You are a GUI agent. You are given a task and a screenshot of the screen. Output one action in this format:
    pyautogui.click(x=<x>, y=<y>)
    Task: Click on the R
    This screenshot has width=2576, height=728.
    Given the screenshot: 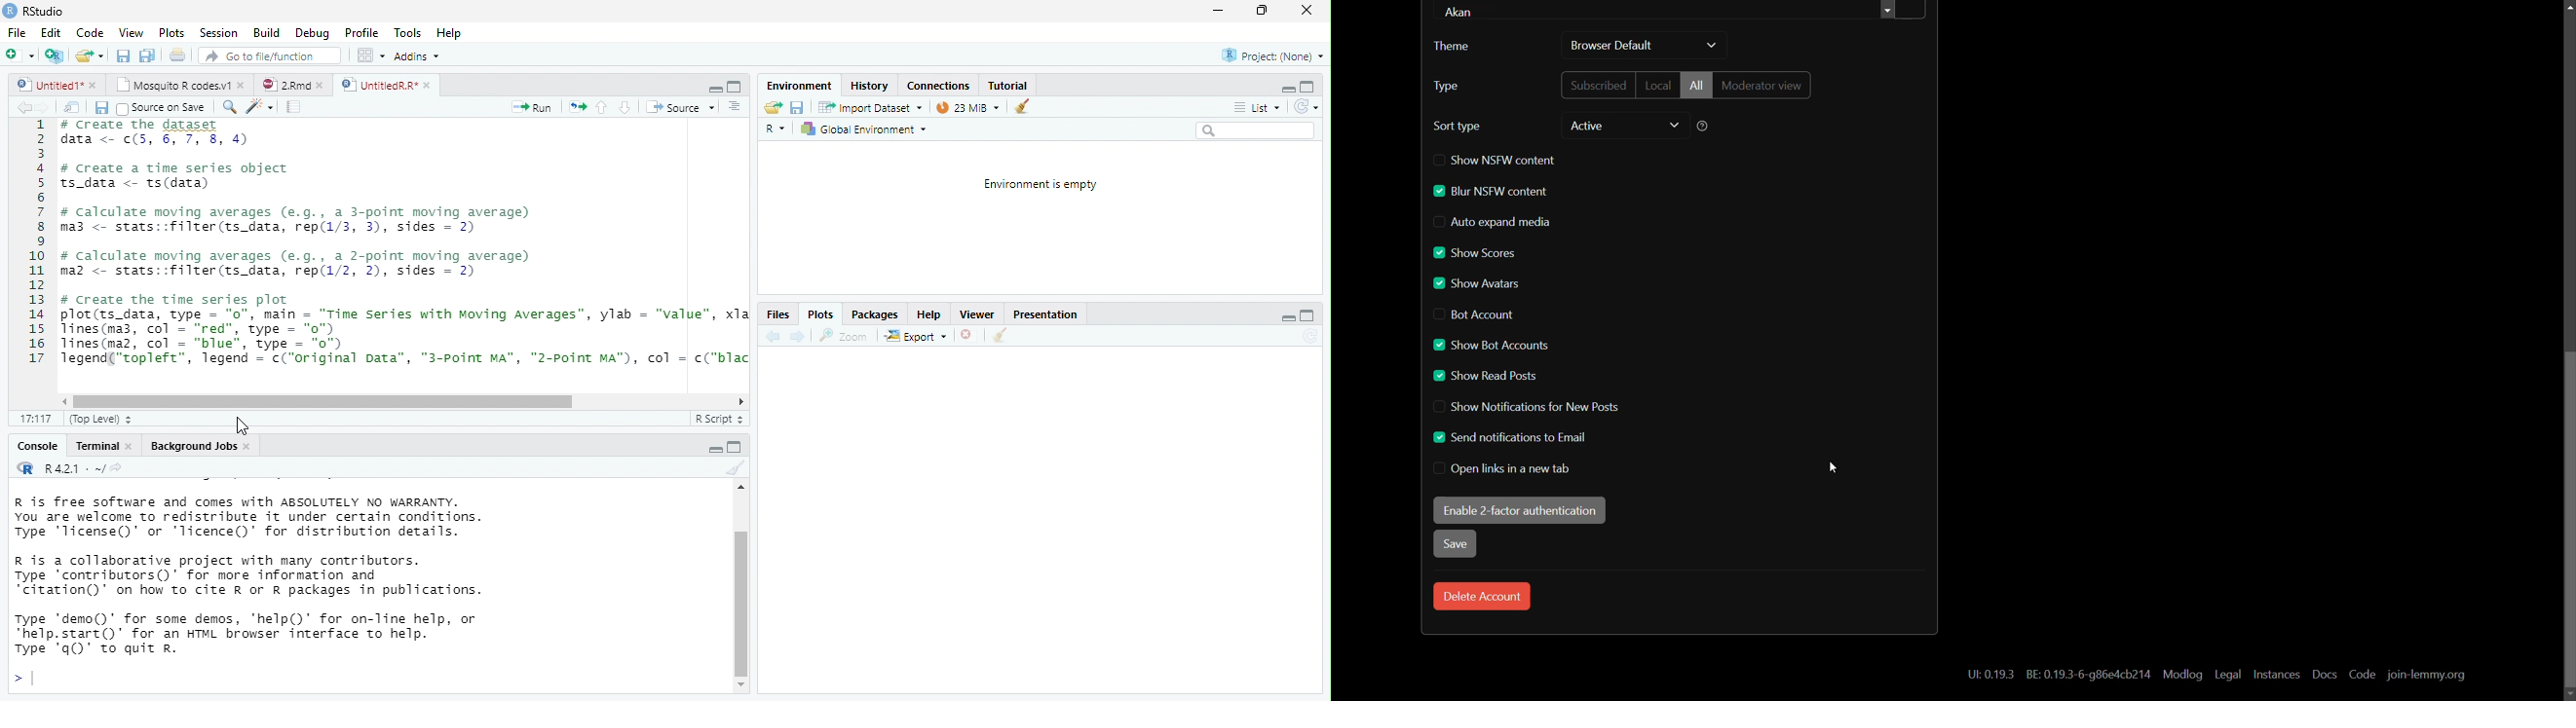 What is the action you would take?
    pyautogui.click(x=23, y=467)
    